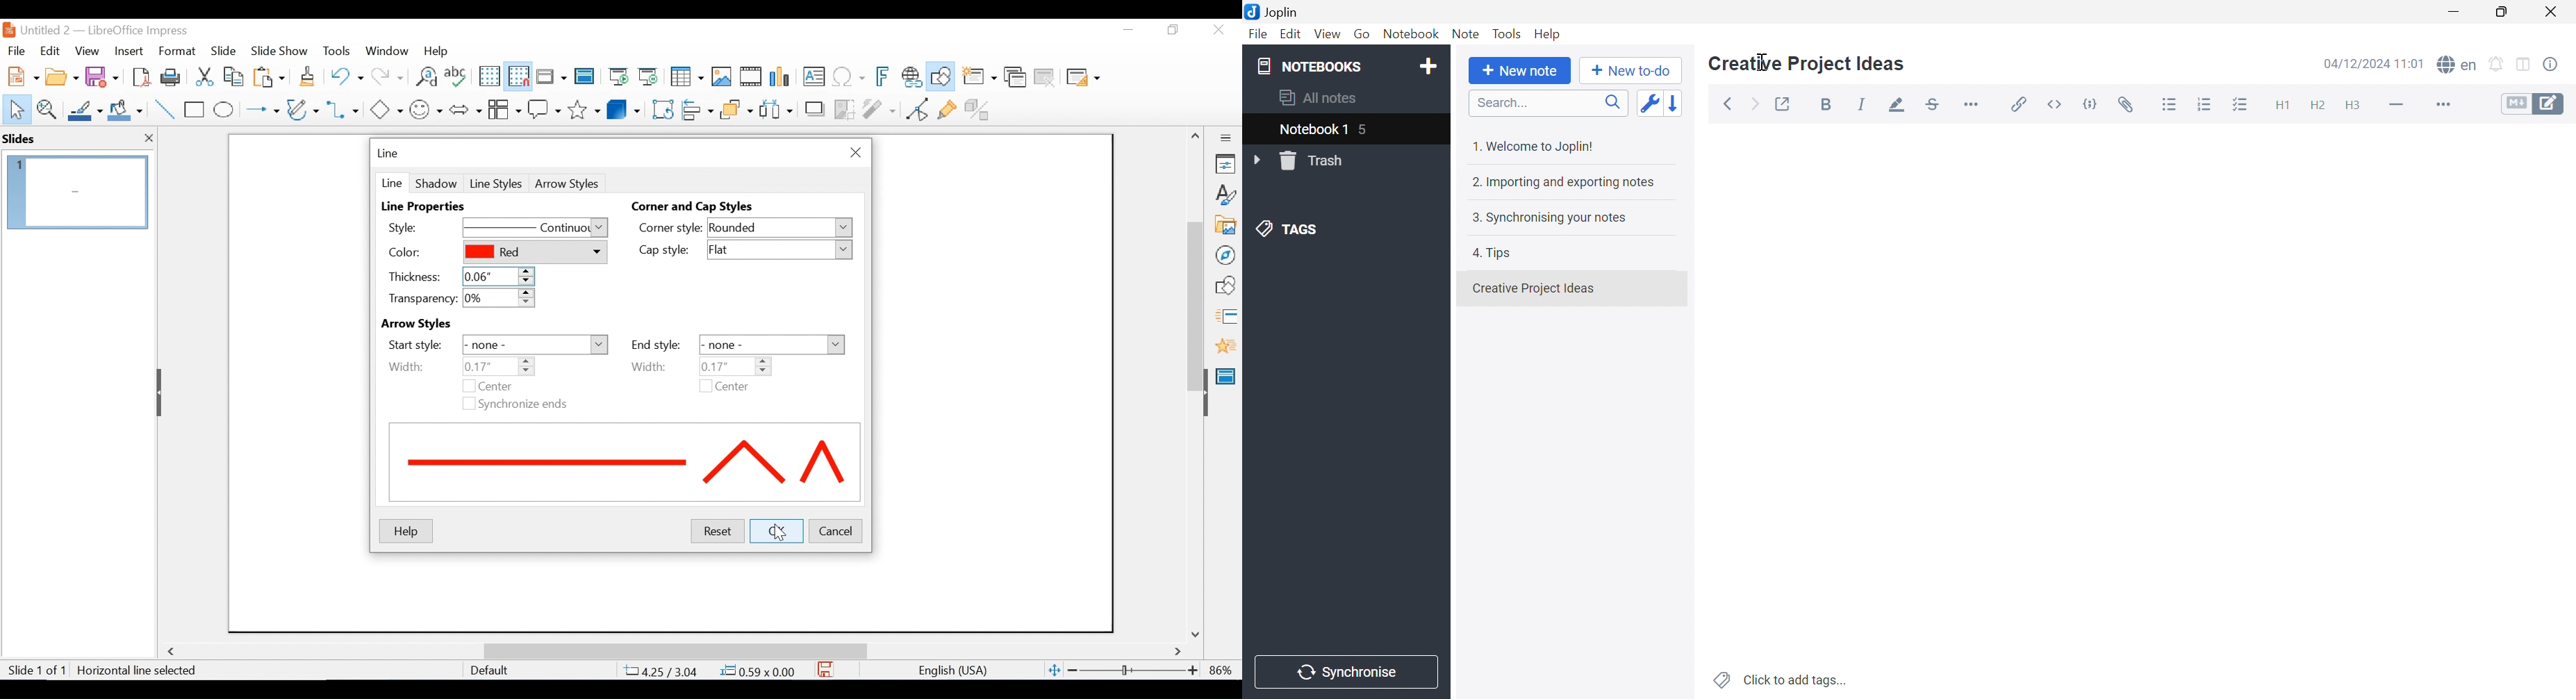  Describe the element at coordinates (1055, 671) in the screenshot. I see `Fit Slide to current window` at that location.